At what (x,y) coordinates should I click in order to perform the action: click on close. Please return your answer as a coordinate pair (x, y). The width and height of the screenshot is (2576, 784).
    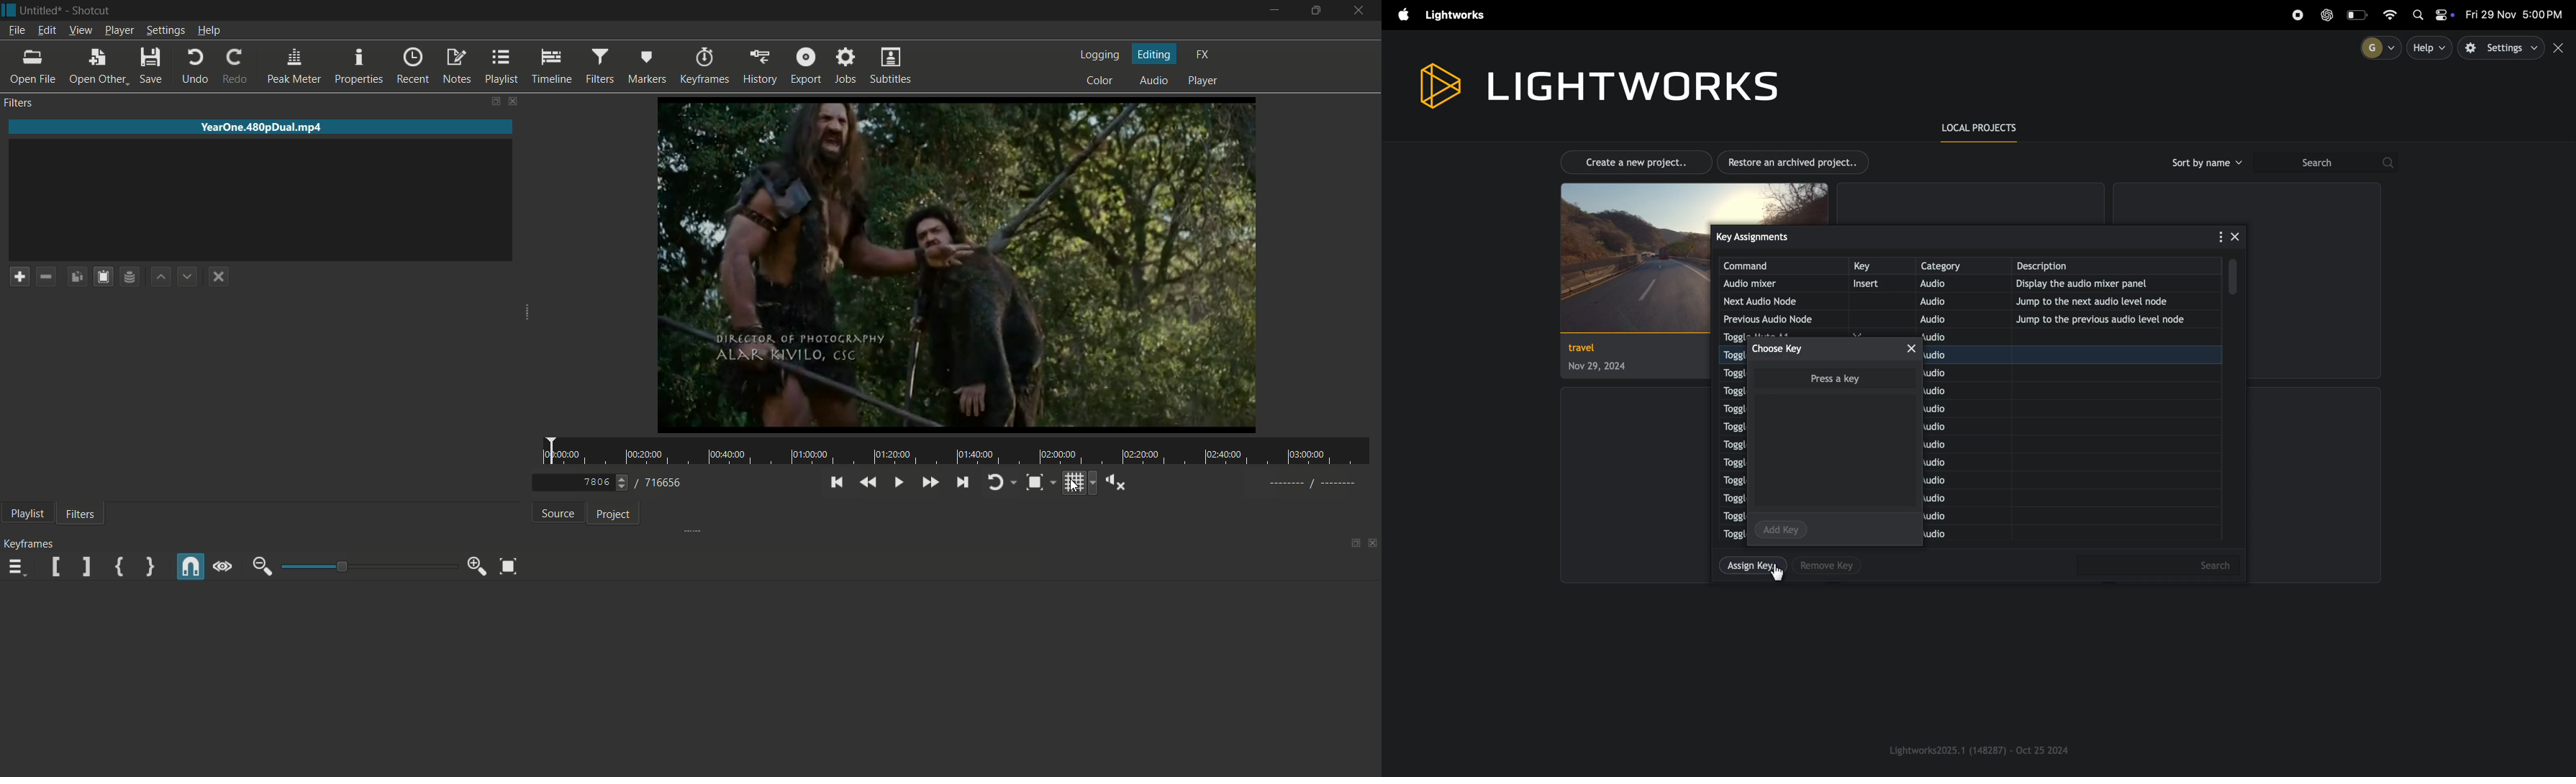
    Looking at the image, I should click on (1919, 350).